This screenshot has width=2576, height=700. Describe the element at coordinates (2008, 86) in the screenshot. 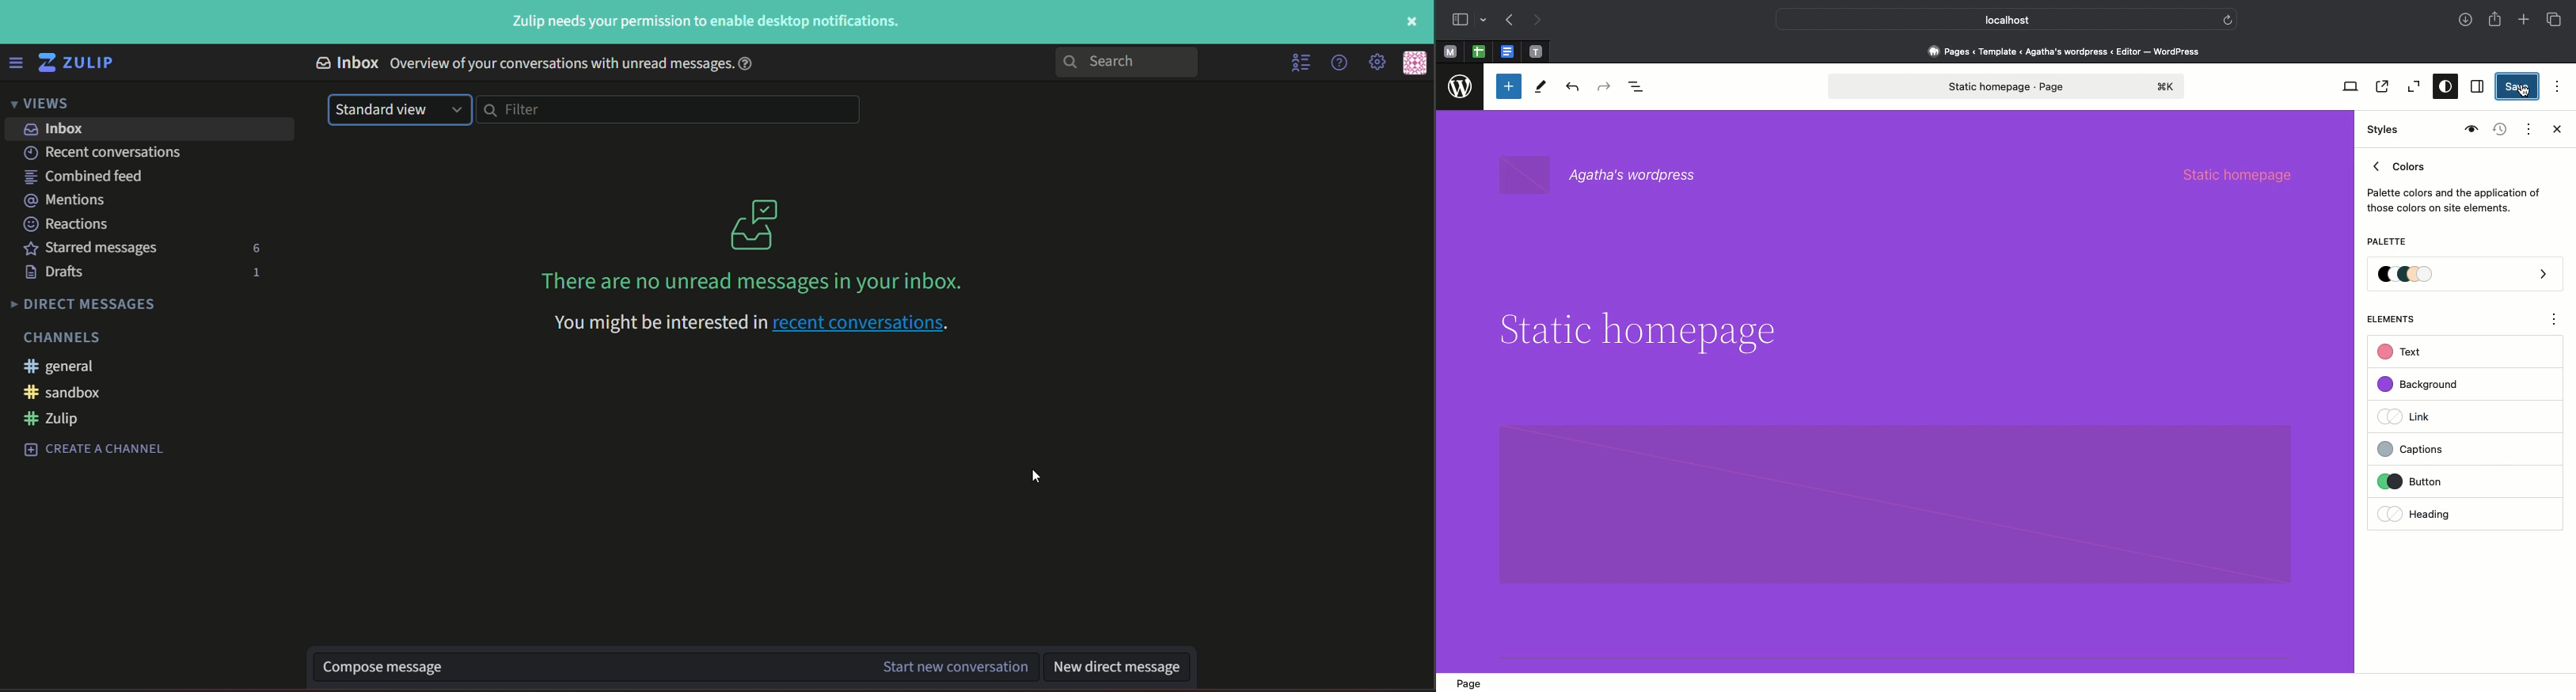

I see `Static homepage` at that location.